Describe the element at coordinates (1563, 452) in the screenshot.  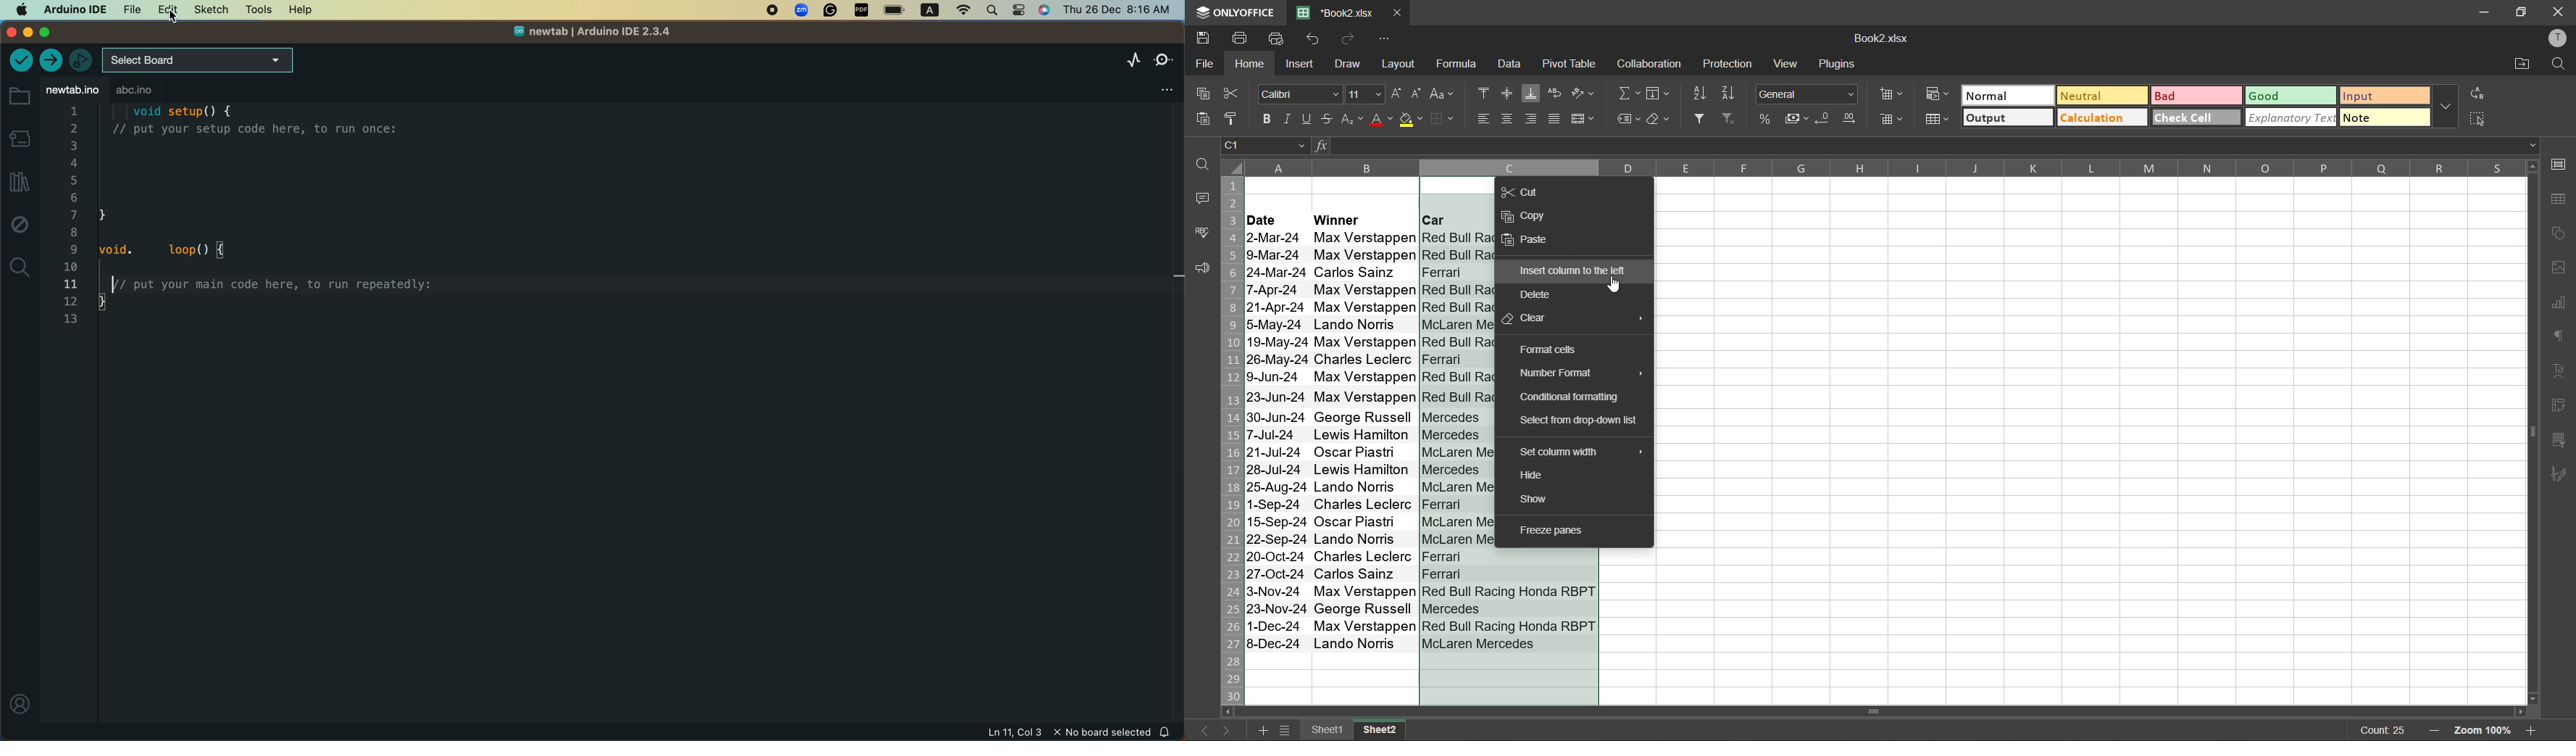
I see `set column width` at that location.